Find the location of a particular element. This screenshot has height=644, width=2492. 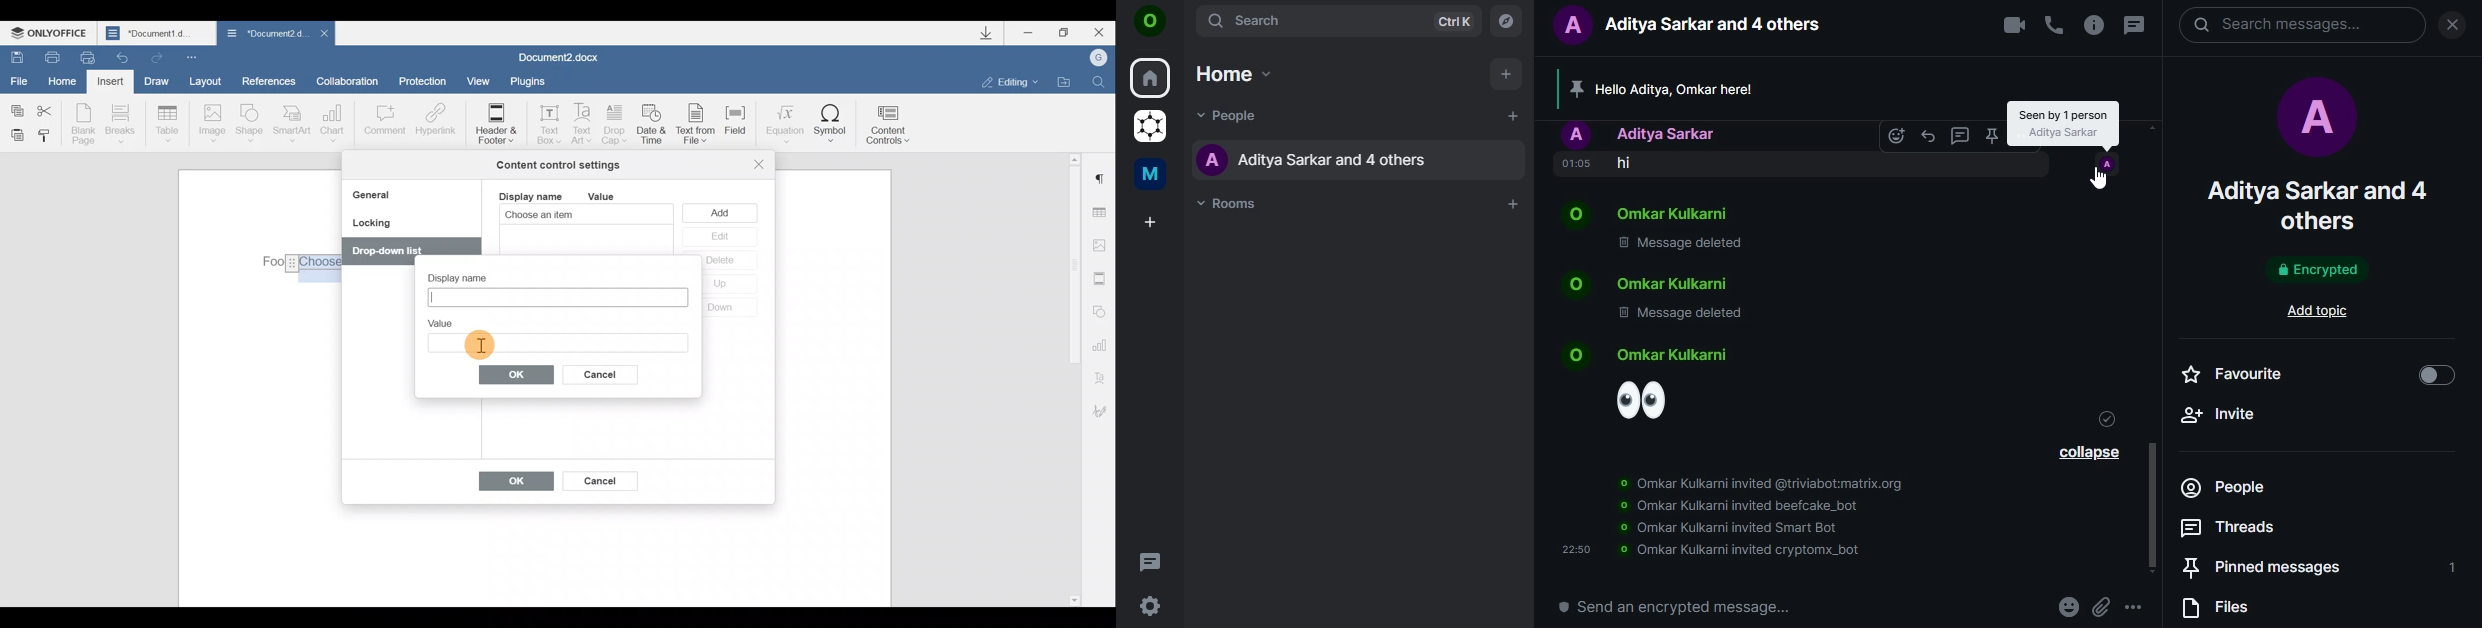

rooms is located at coordinates (1231, 202).